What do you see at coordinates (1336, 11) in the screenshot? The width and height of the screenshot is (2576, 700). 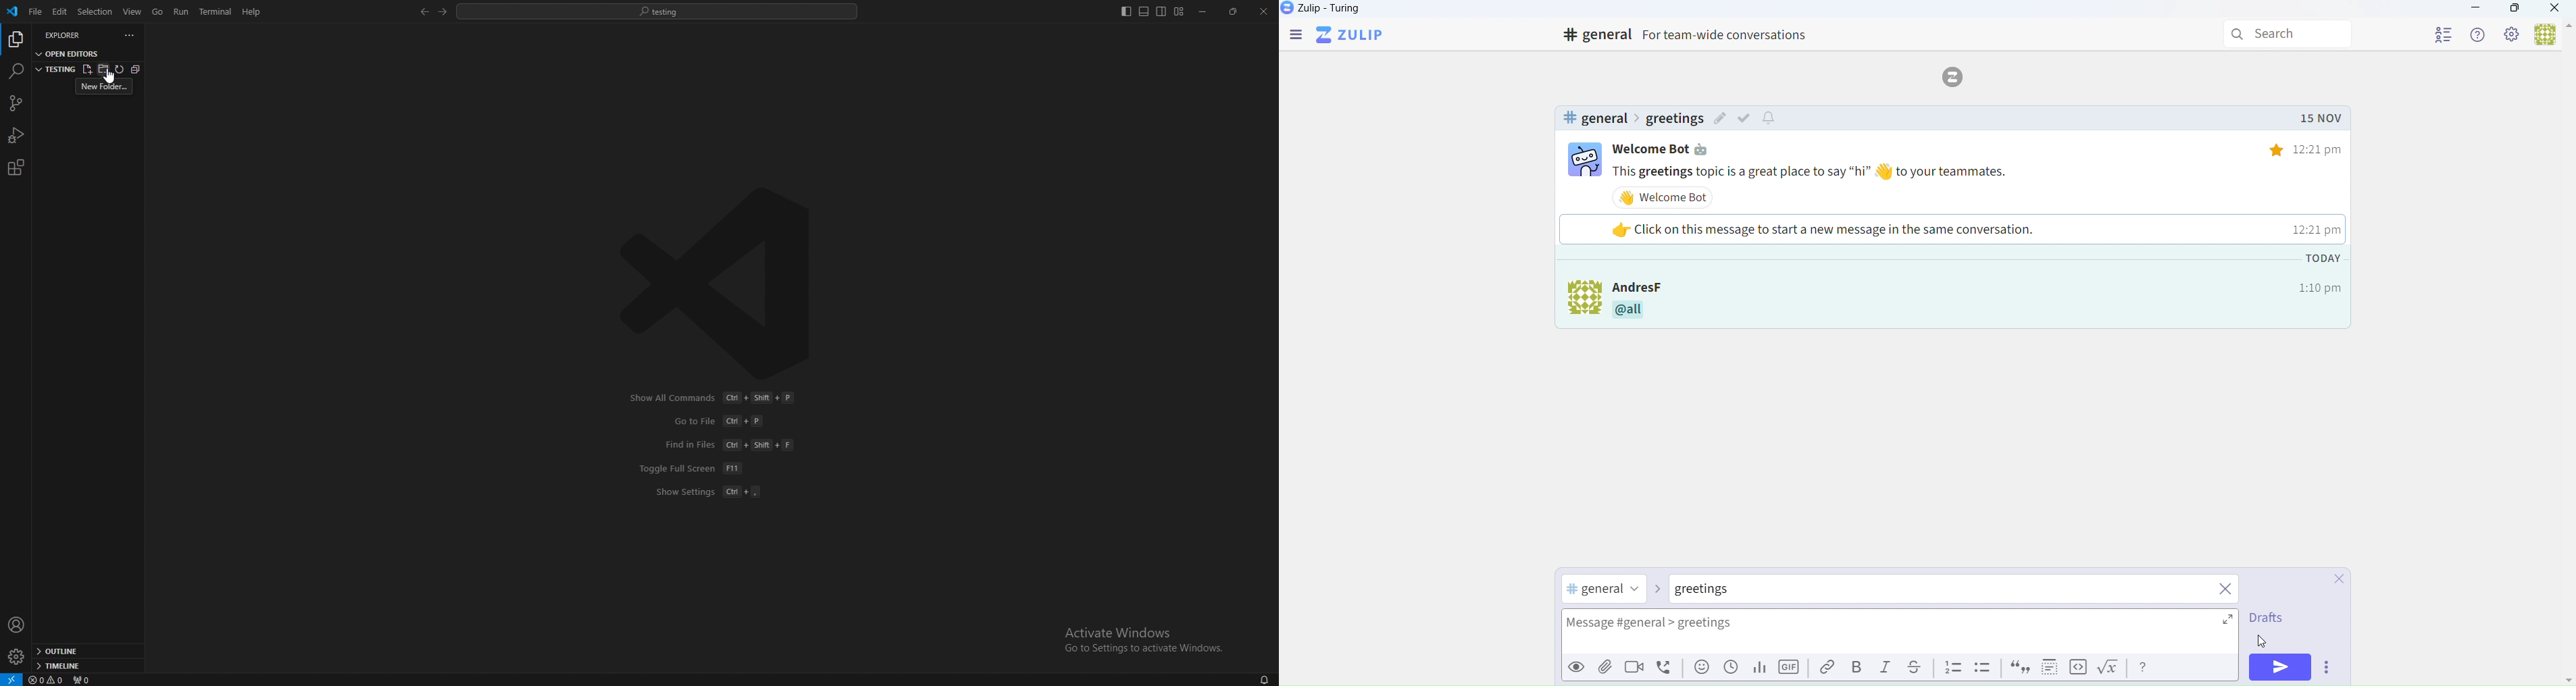 I see `Zulip` at bounding box center [1336, 11].